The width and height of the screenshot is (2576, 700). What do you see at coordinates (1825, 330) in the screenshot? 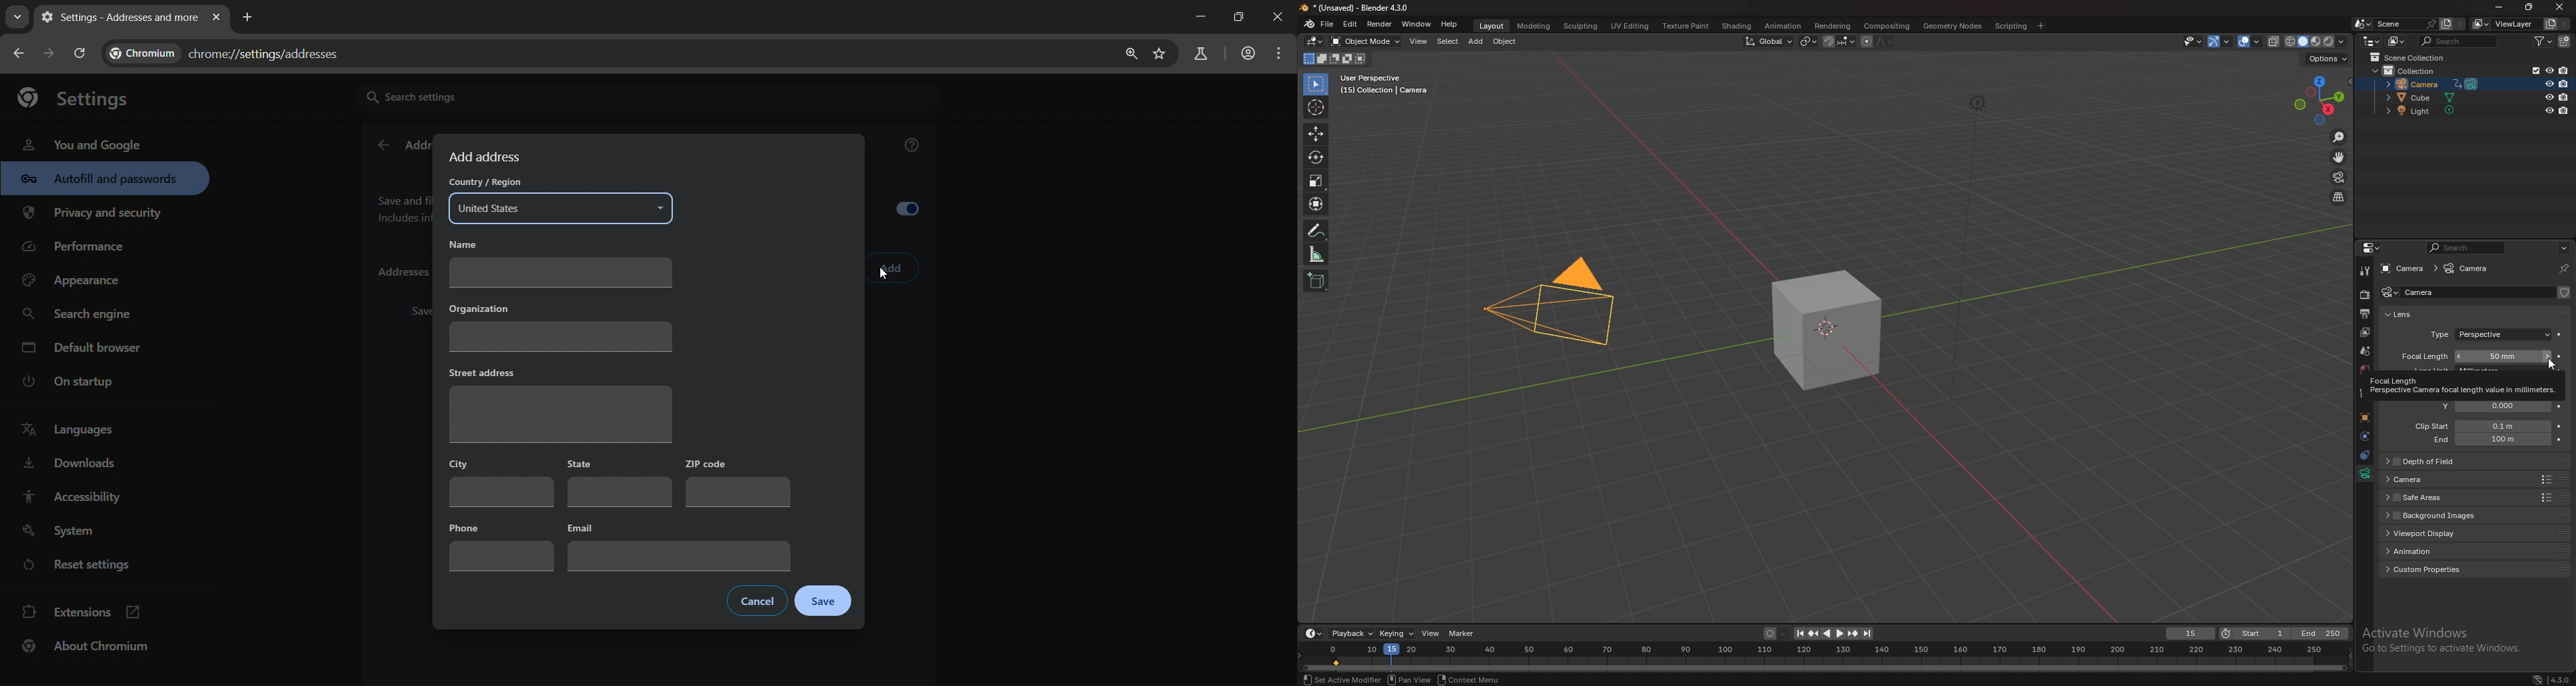
I see `cube` at bounding box center [1825, 330].